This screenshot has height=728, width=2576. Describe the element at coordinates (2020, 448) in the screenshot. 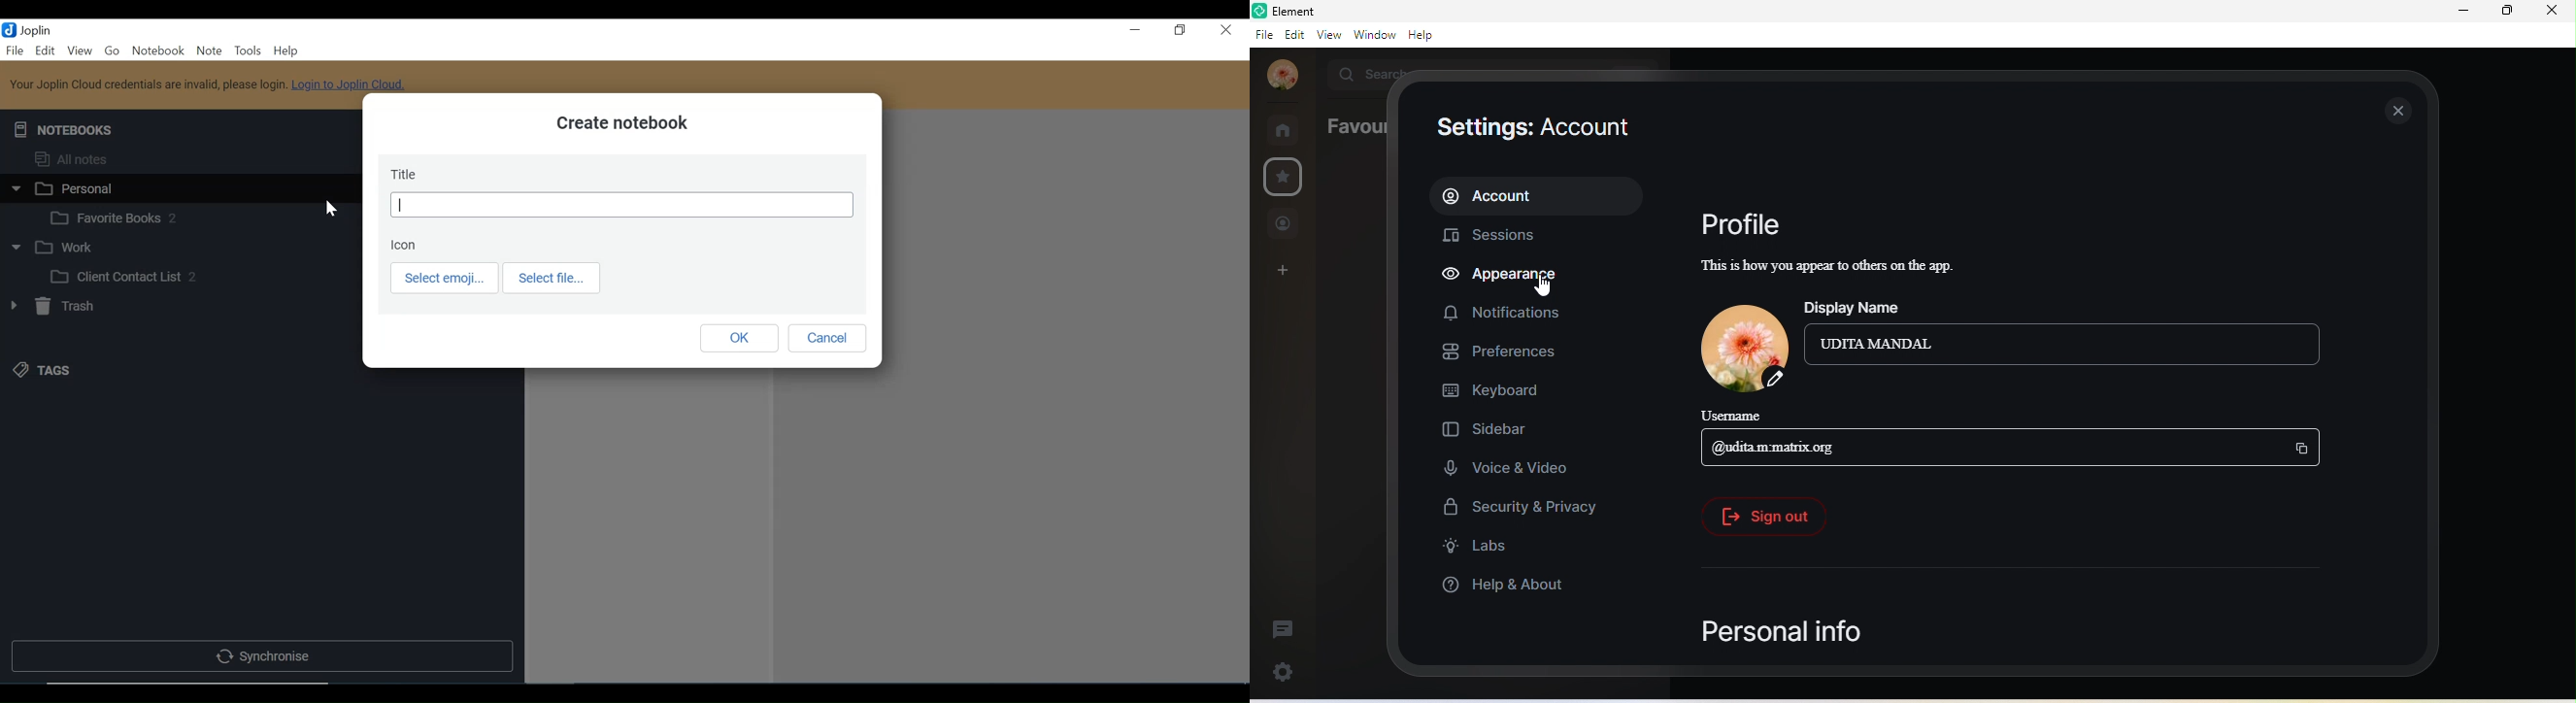

I see `@udita.m.matrix.org` at that location.